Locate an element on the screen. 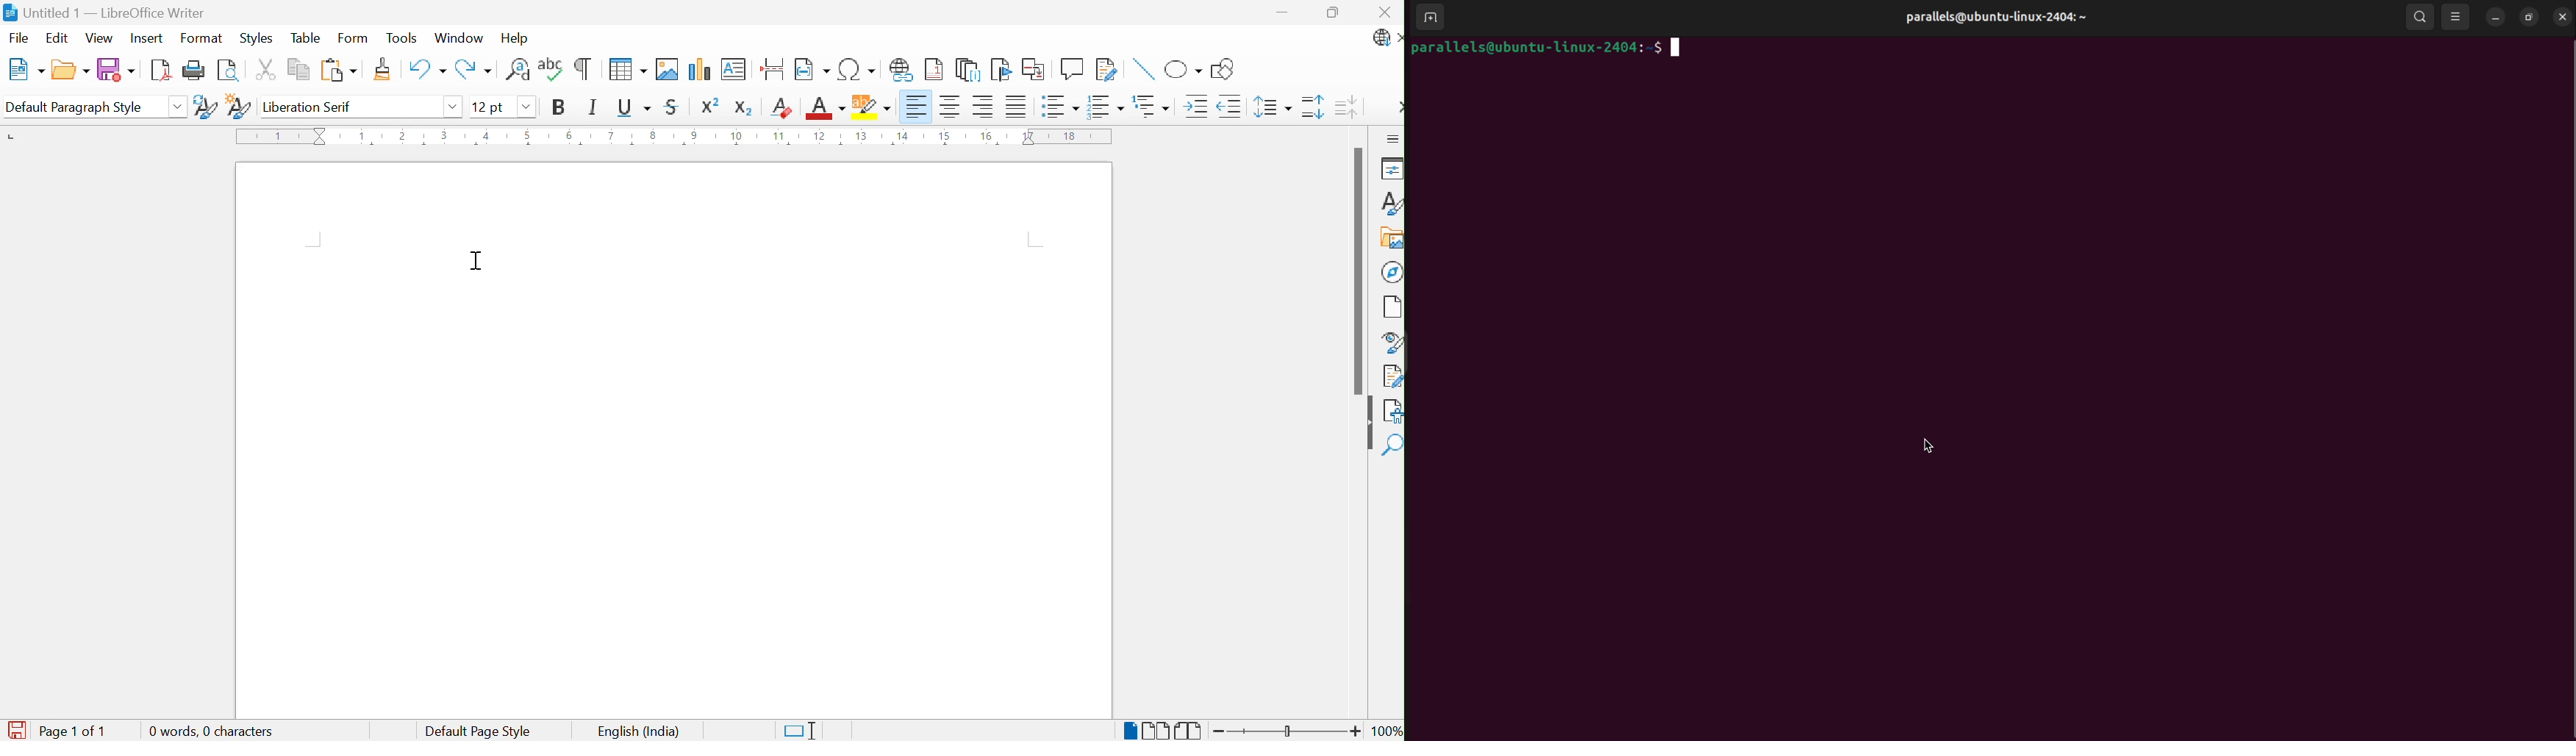  Insert Page Break is located at coordinates (772, 68).